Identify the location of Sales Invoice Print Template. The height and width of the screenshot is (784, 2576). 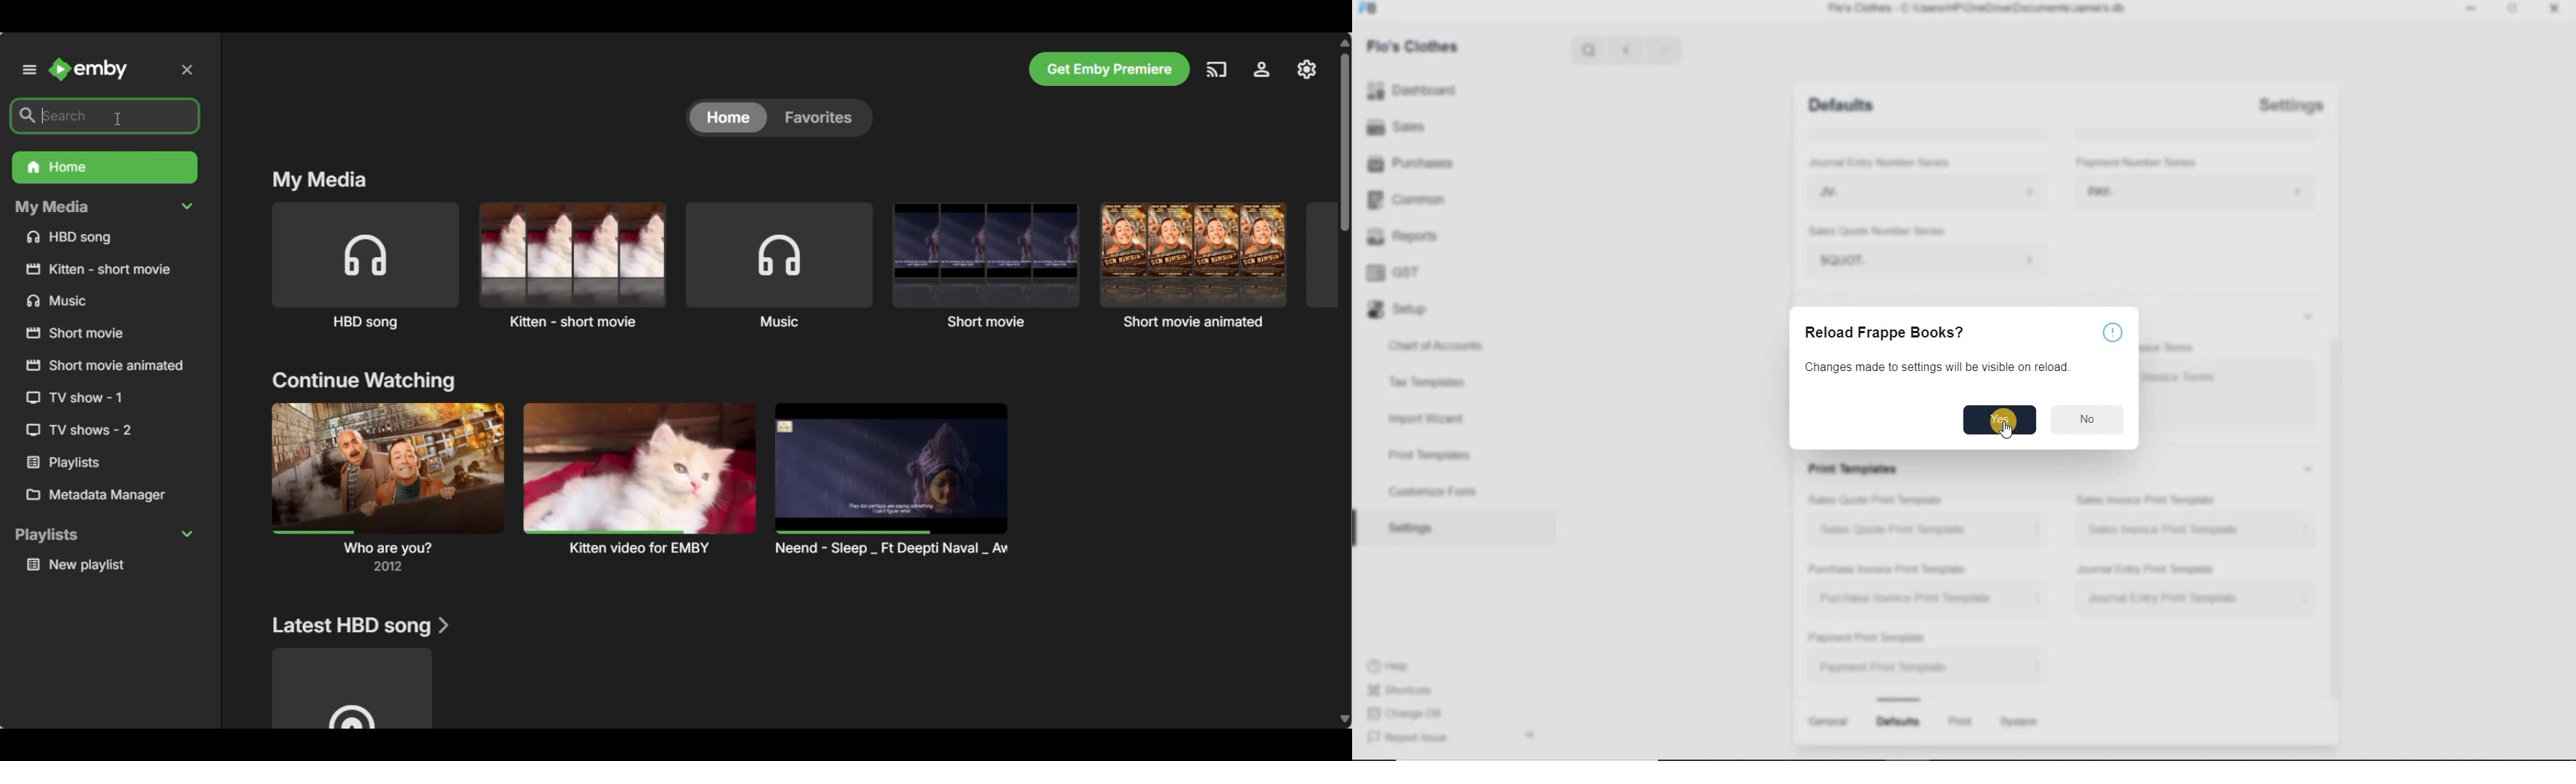
(2196, 529).